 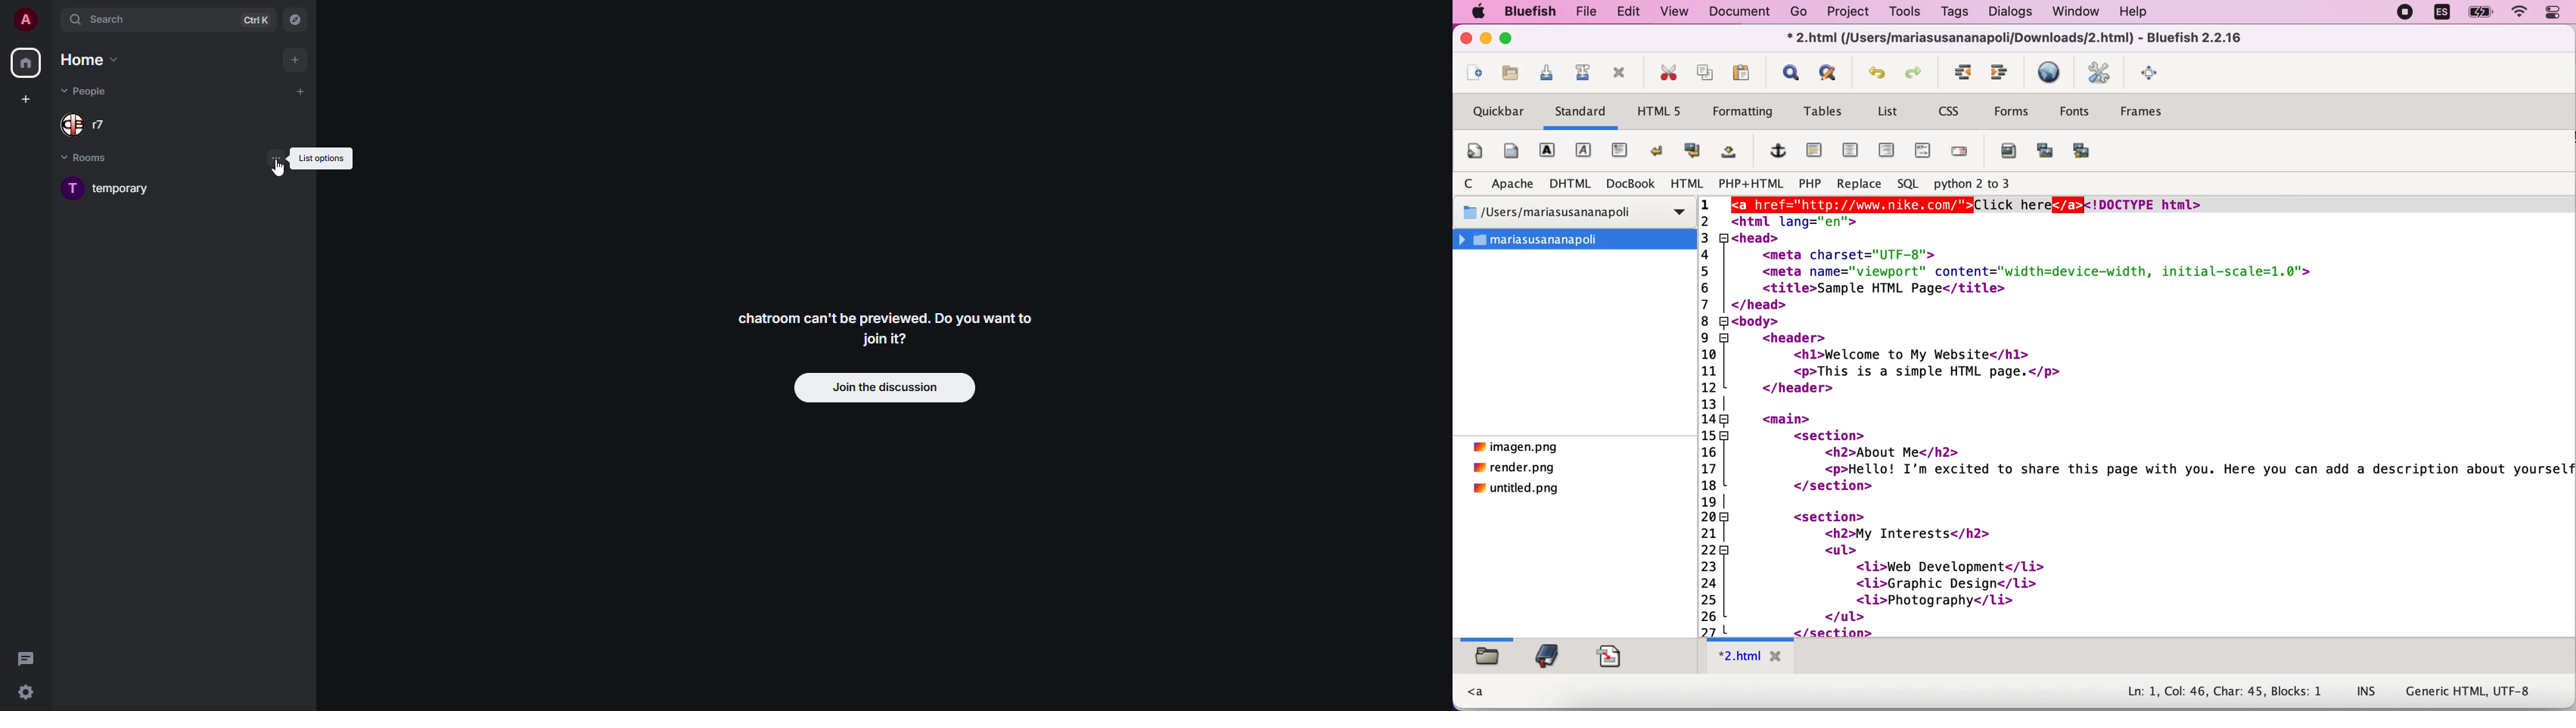 I want to click on replace, so click(x=1857, y=182).